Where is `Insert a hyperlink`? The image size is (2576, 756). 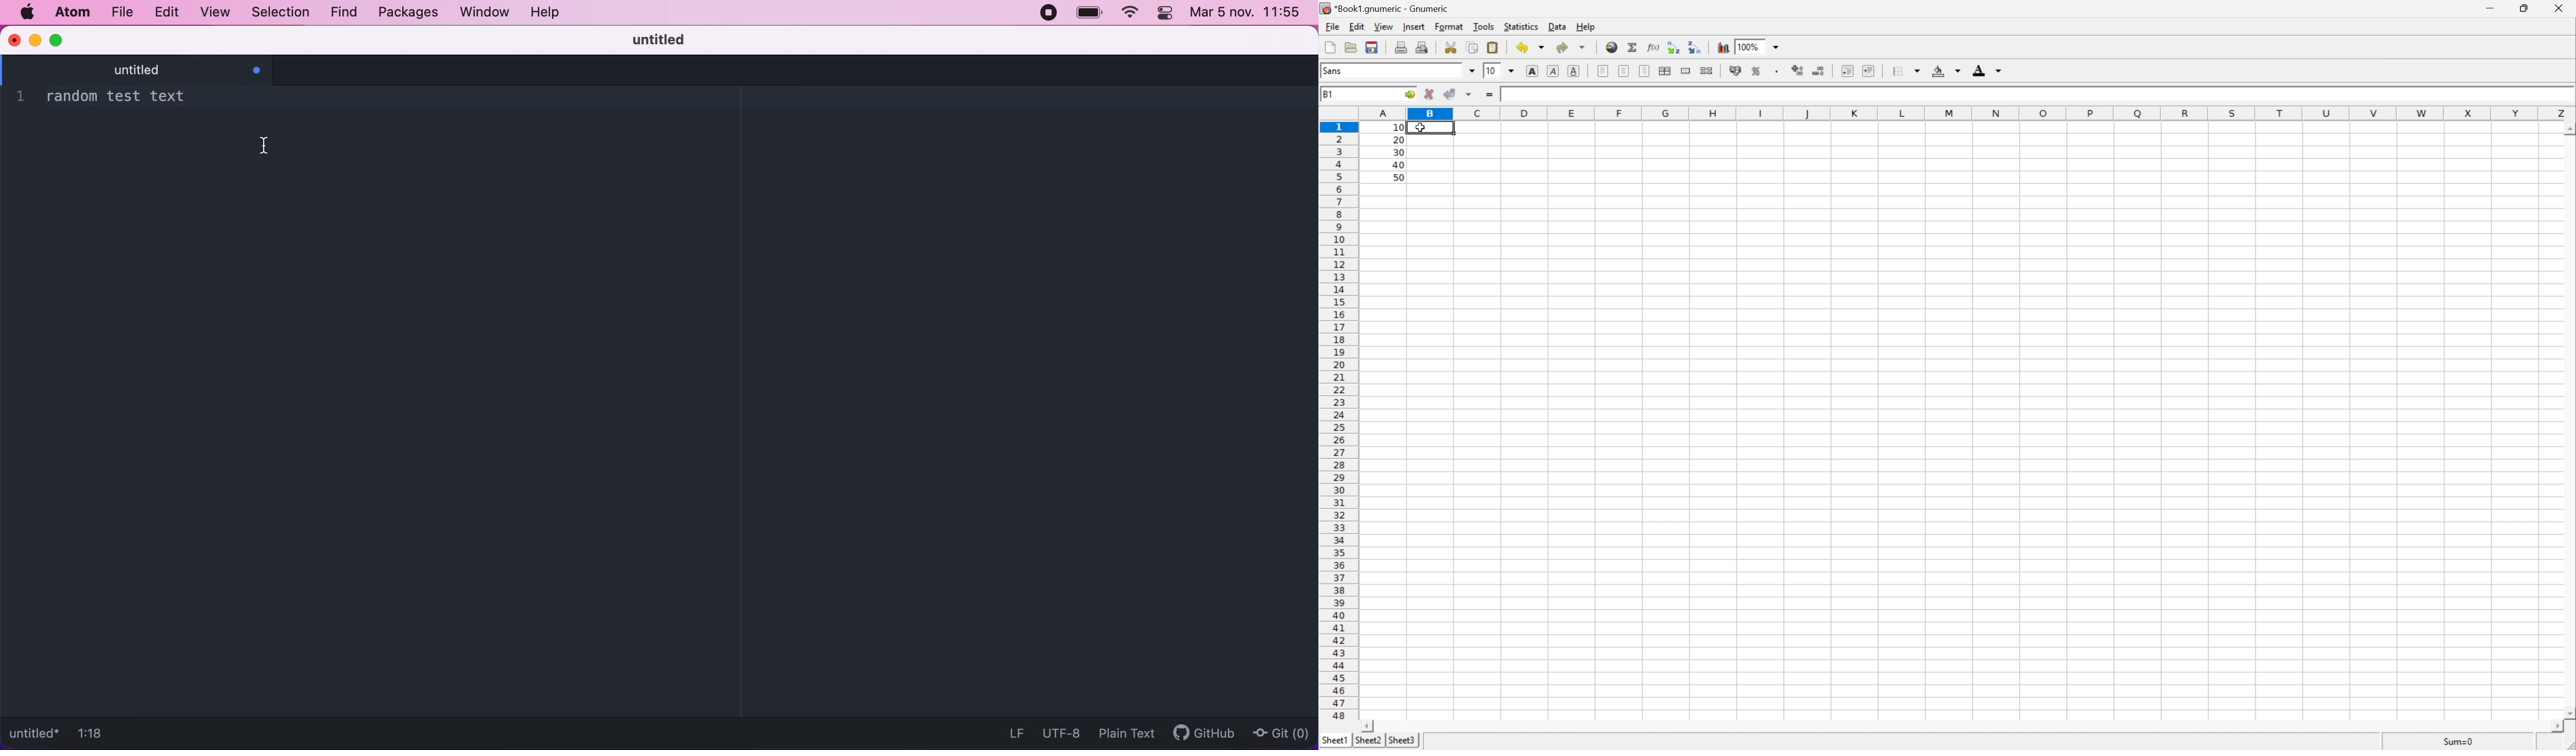
Insert a hyperlink is located at coordinates (1613, 47).